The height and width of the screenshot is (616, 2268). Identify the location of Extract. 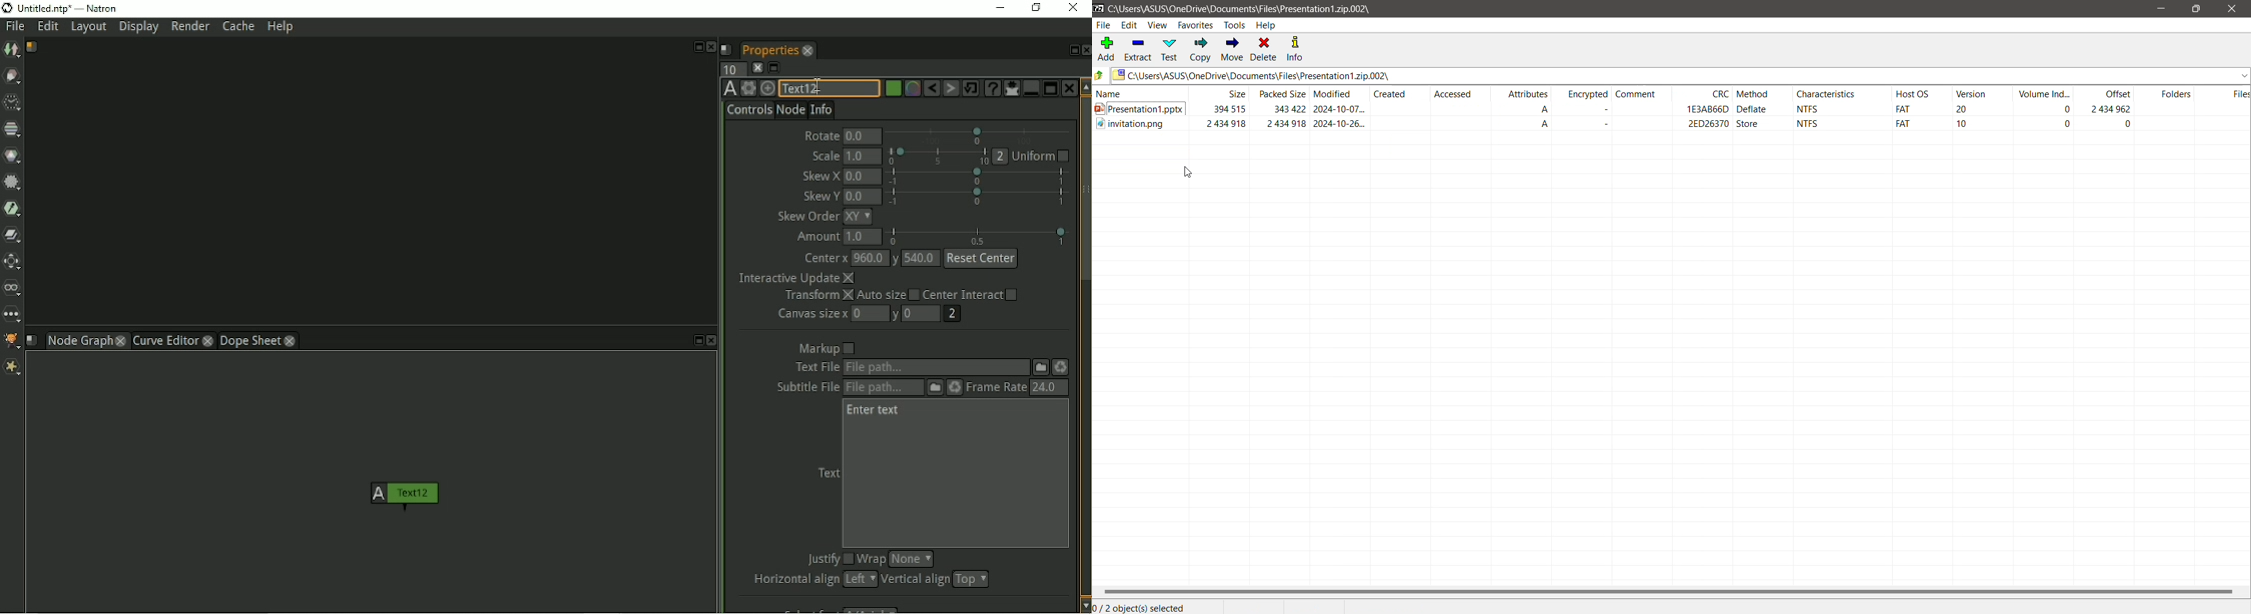
(1137, 48).